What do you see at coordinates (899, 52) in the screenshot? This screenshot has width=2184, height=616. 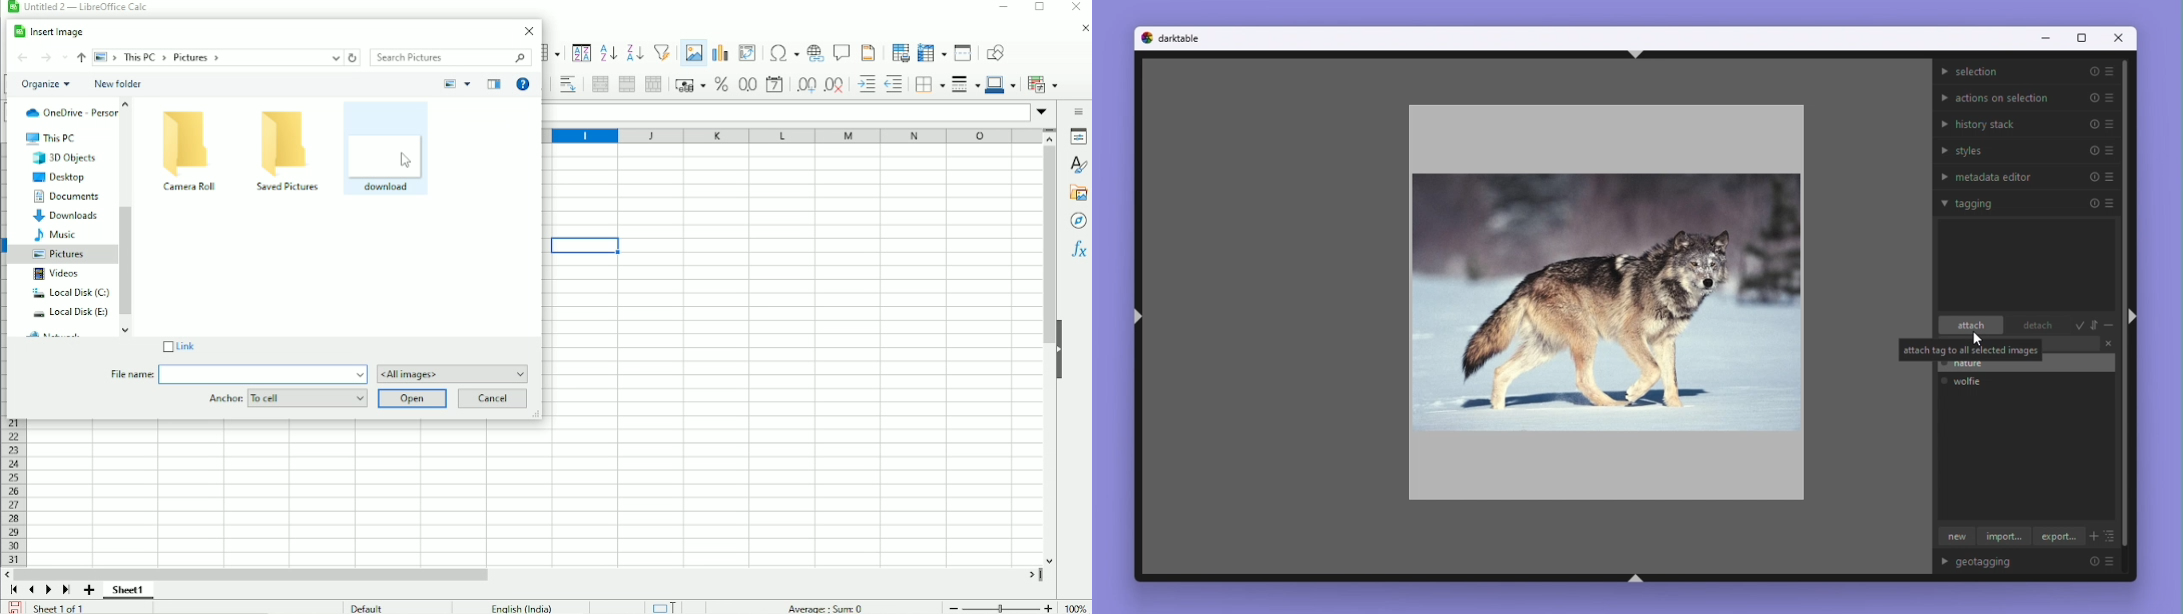 I see `Define print area` at bounding box center [899, 52].